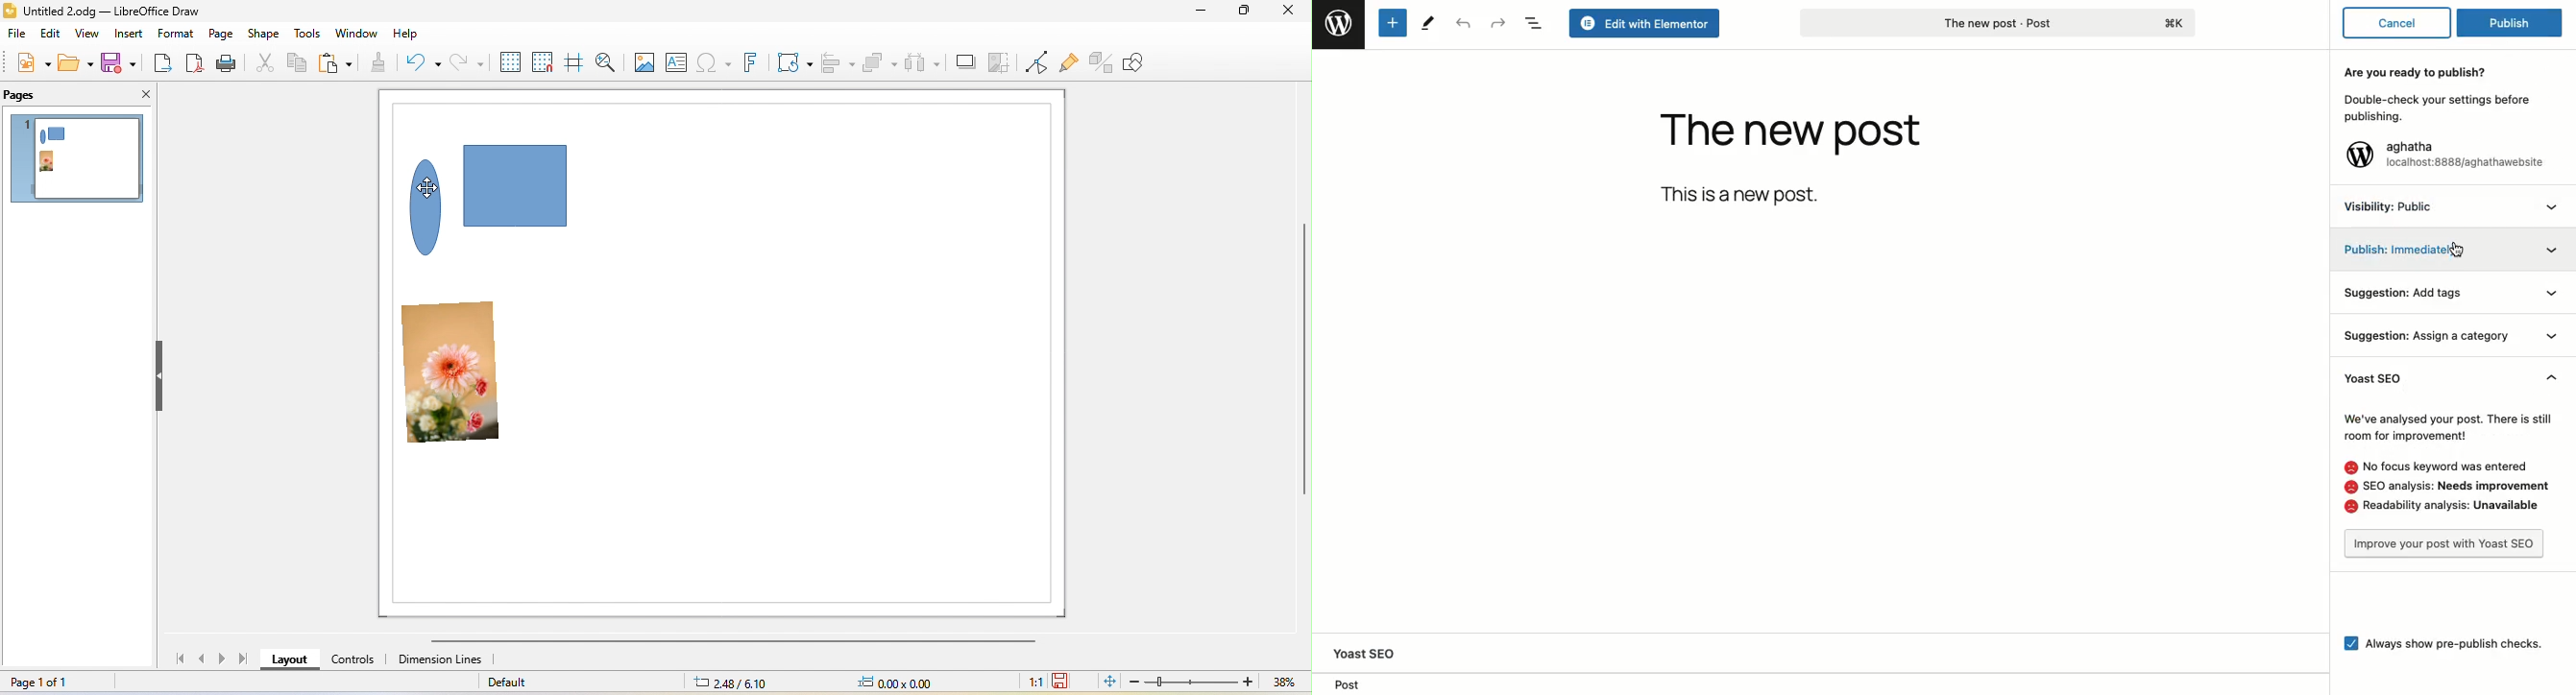 Image resolution: width=2576 pixels, height=700 pixels. What do you see at coordinates (2409, 251) in the screenshot?
I see `Publish: Immediately` at bounding box center [2409, 251].